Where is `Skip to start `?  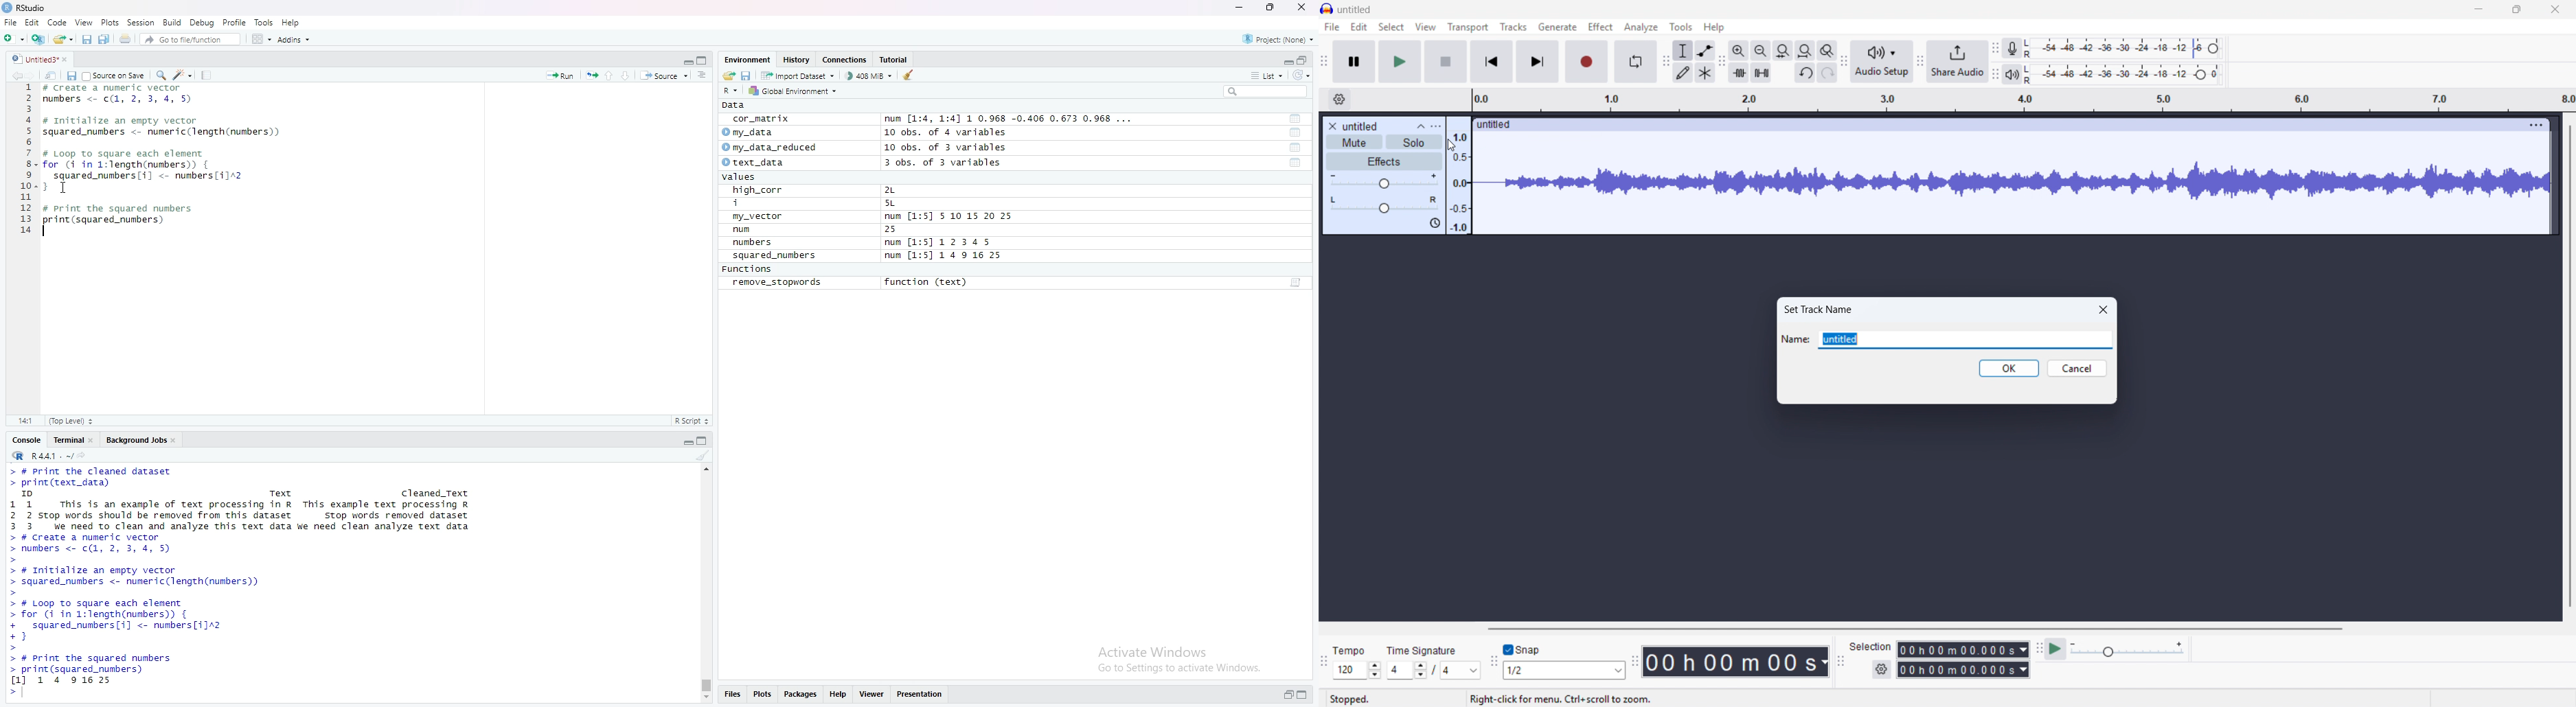 Skip to start  is located at coordinates (1491, 62).